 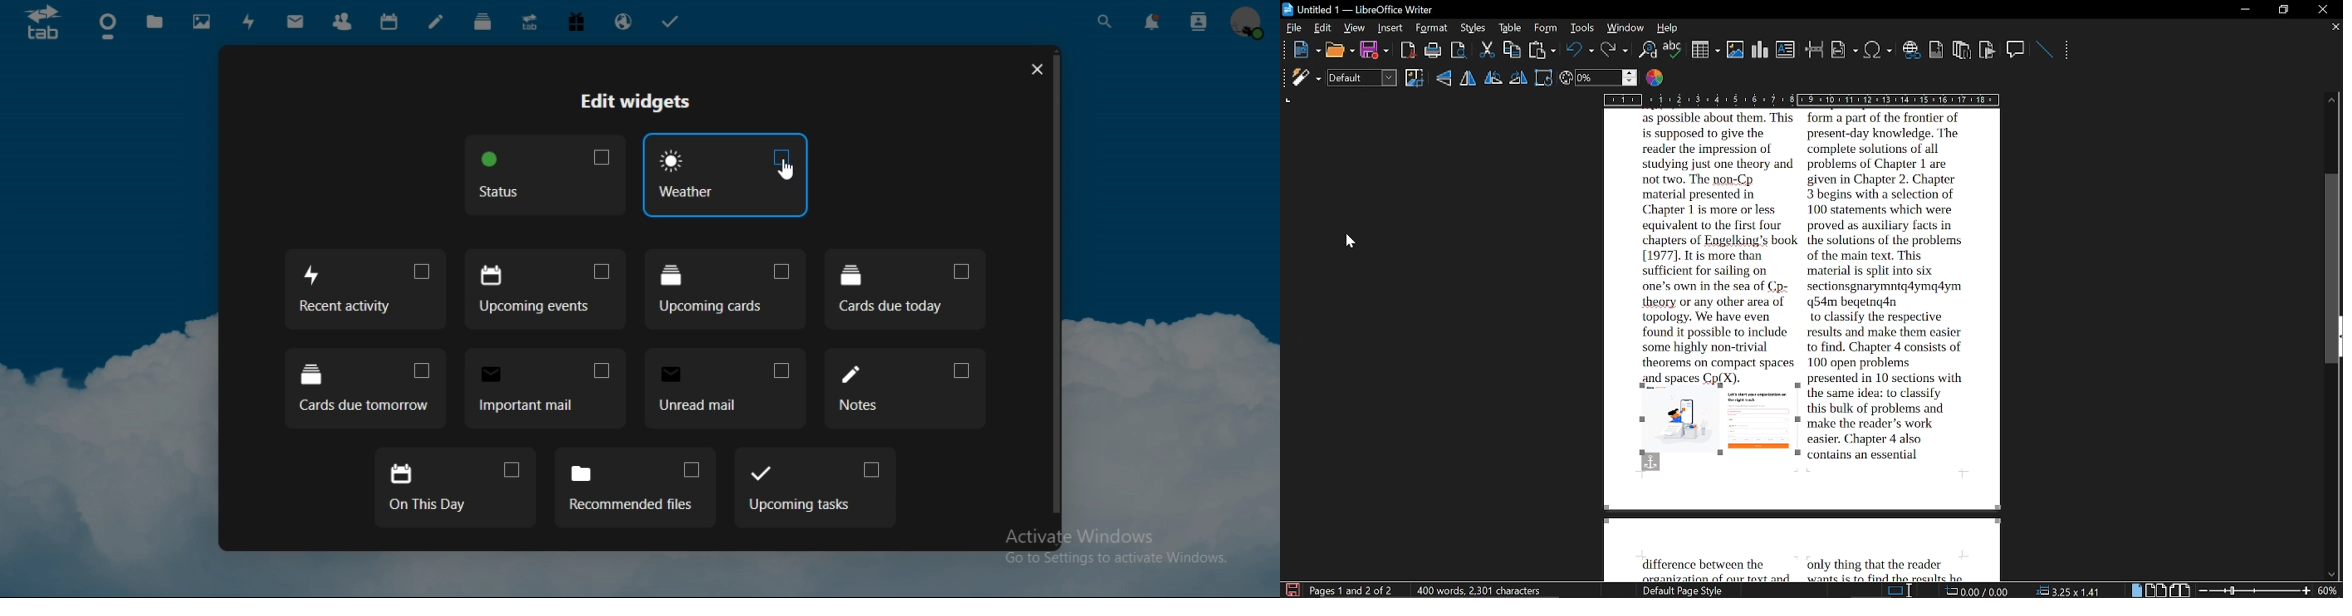 What do you see at coordinates (1054, 282) in the screenshot?
I see `scrollbar` at bounding box center [1054, 282].